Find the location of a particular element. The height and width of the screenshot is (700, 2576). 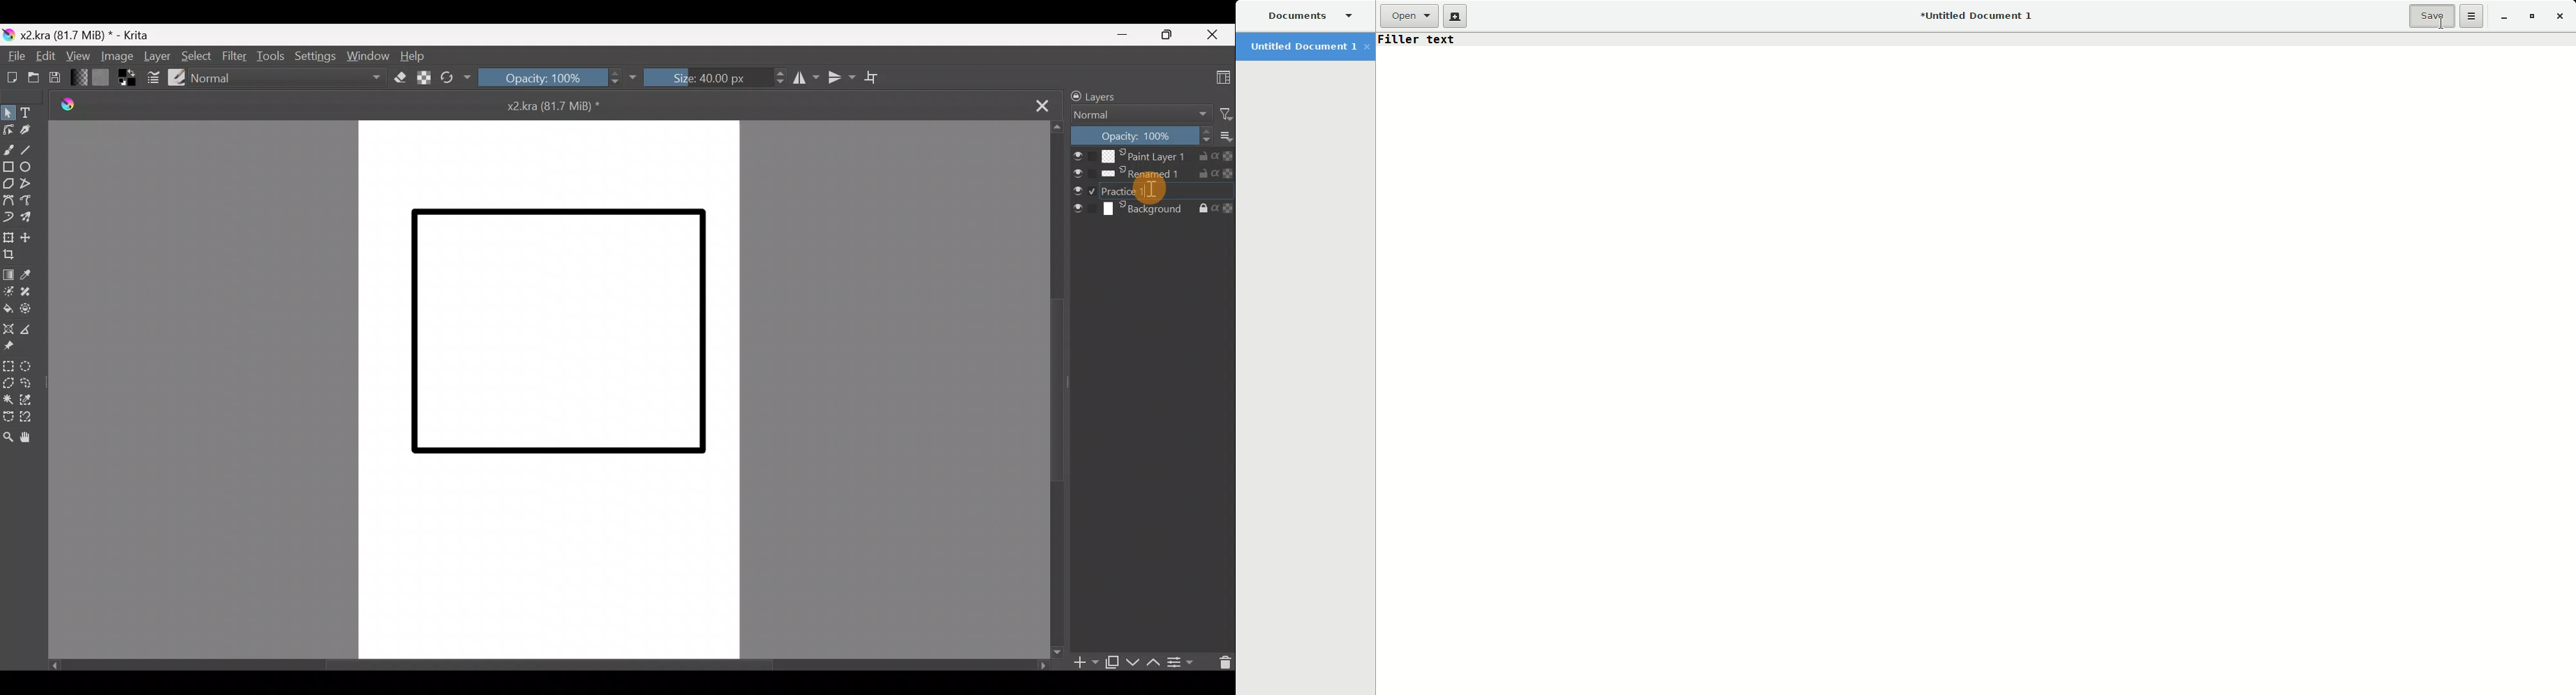

Paint layer is located at coordinates (1154, 190).